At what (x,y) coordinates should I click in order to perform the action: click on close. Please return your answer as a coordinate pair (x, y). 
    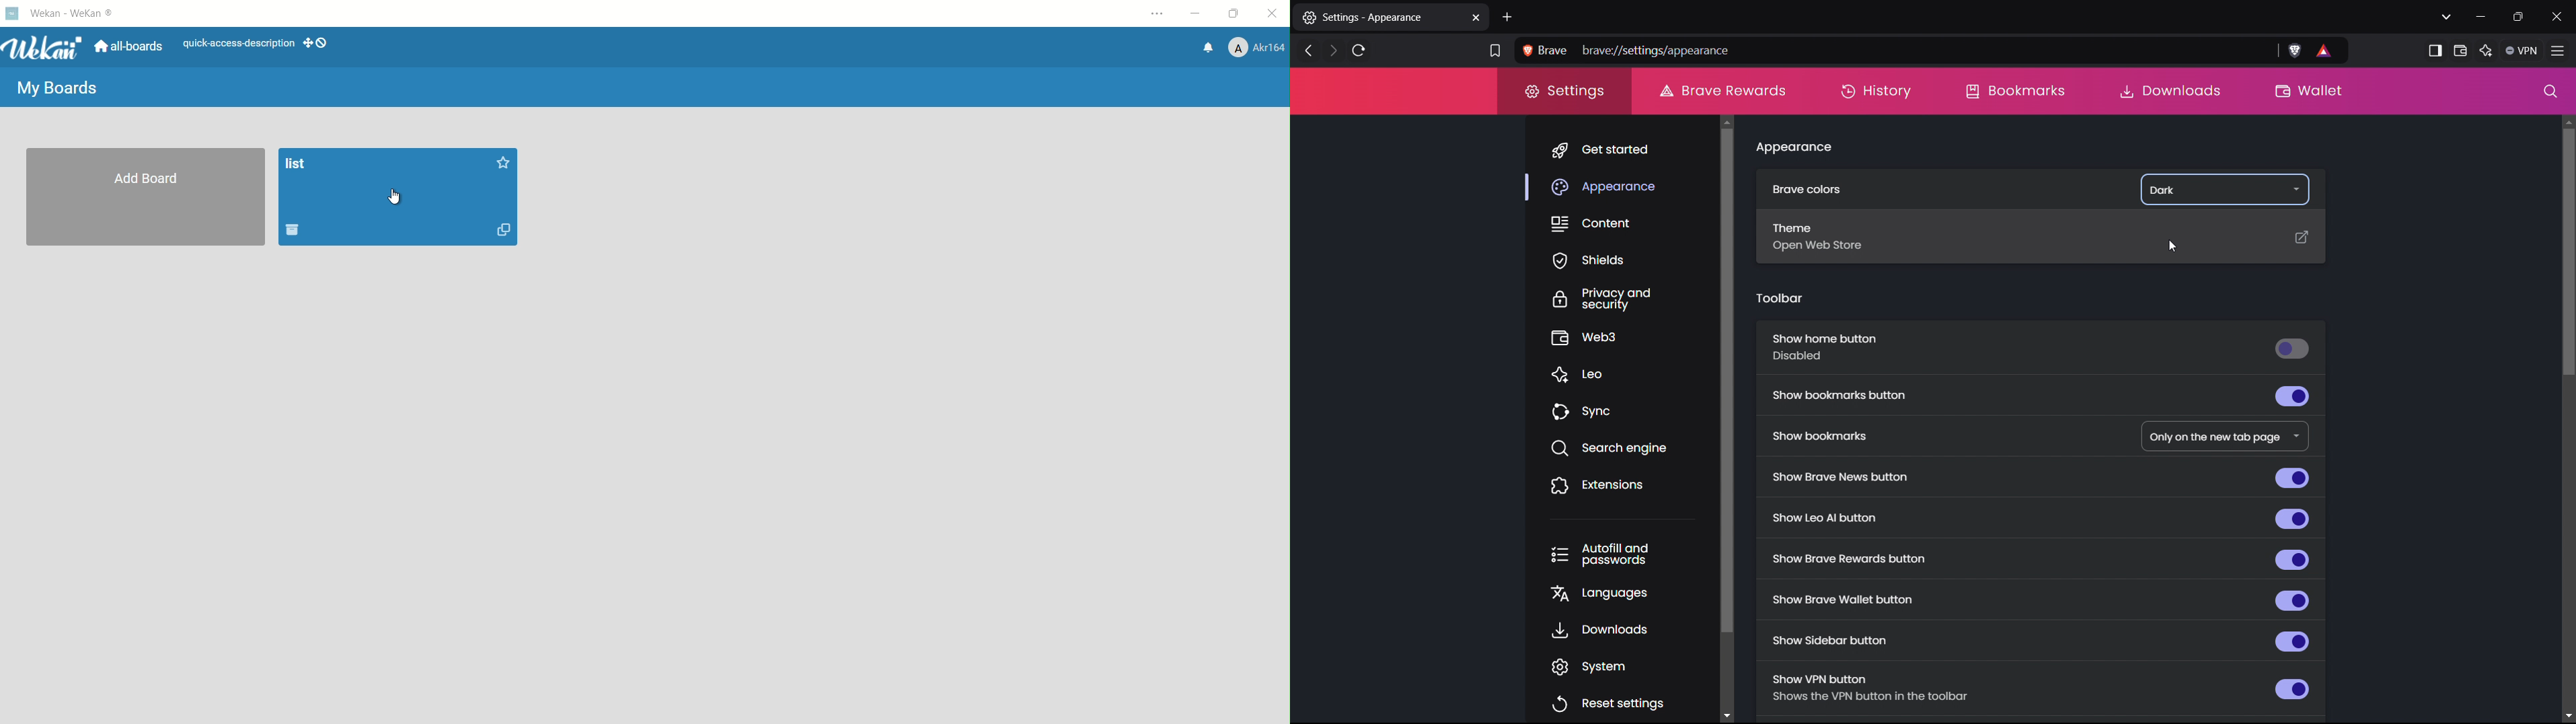
    Looking at the image, I should click on (2559, 16).